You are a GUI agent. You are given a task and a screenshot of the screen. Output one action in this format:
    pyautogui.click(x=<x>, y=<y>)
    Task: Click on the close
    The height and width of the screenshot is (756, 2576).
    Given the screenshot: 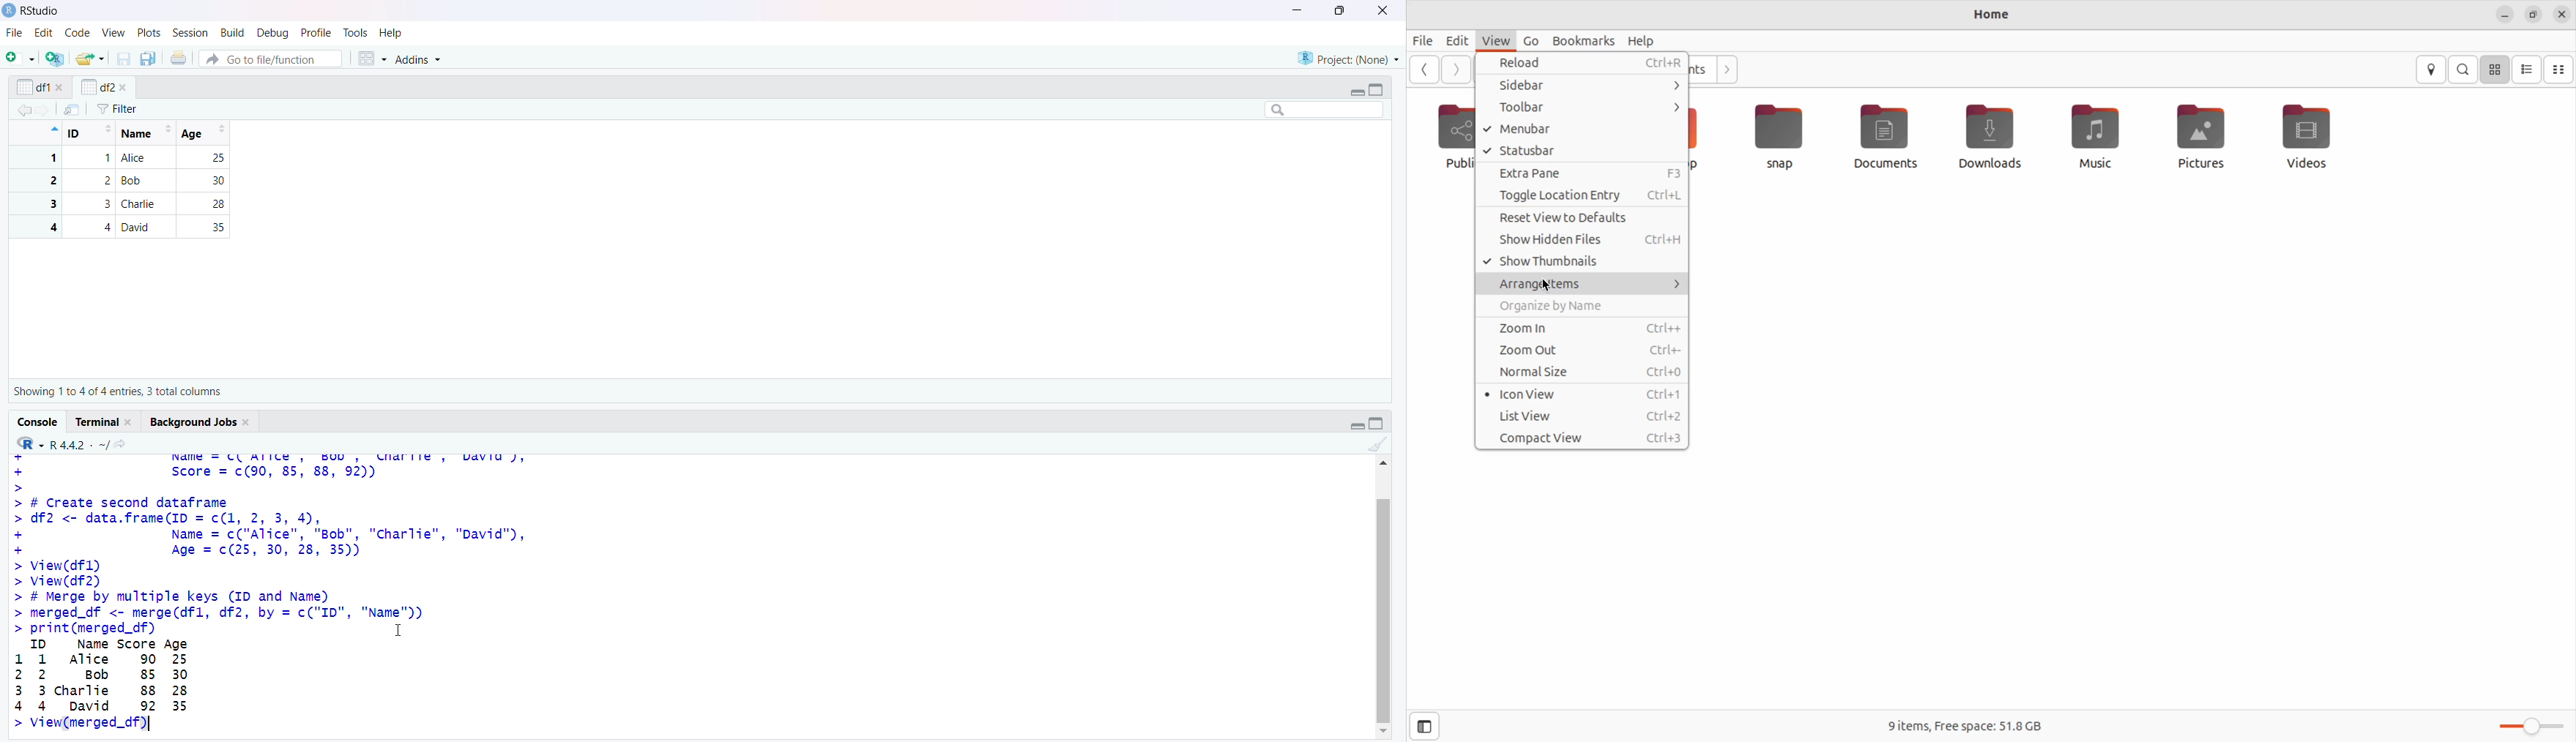 What is the action you would take?
    pyautogui.click(x=2564, y=13)
    